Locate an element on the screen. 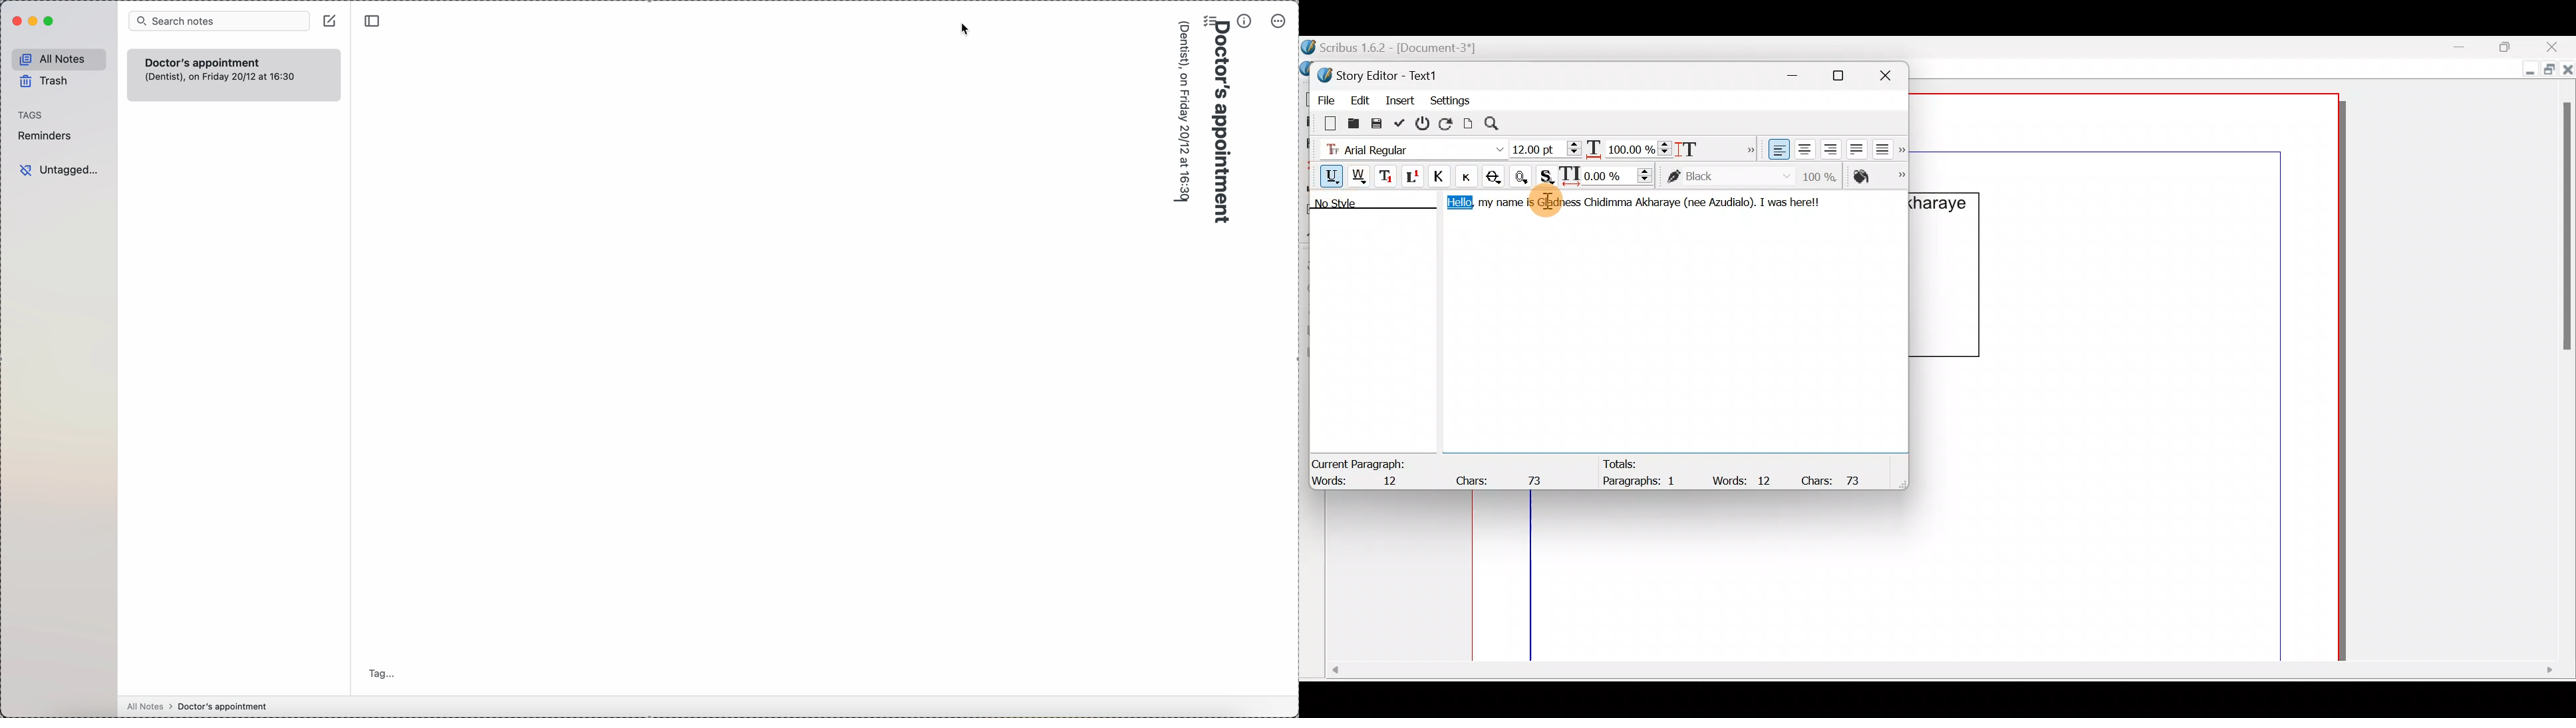 The image size is (2576, 728). more options is located at coordinates (1279, 22).